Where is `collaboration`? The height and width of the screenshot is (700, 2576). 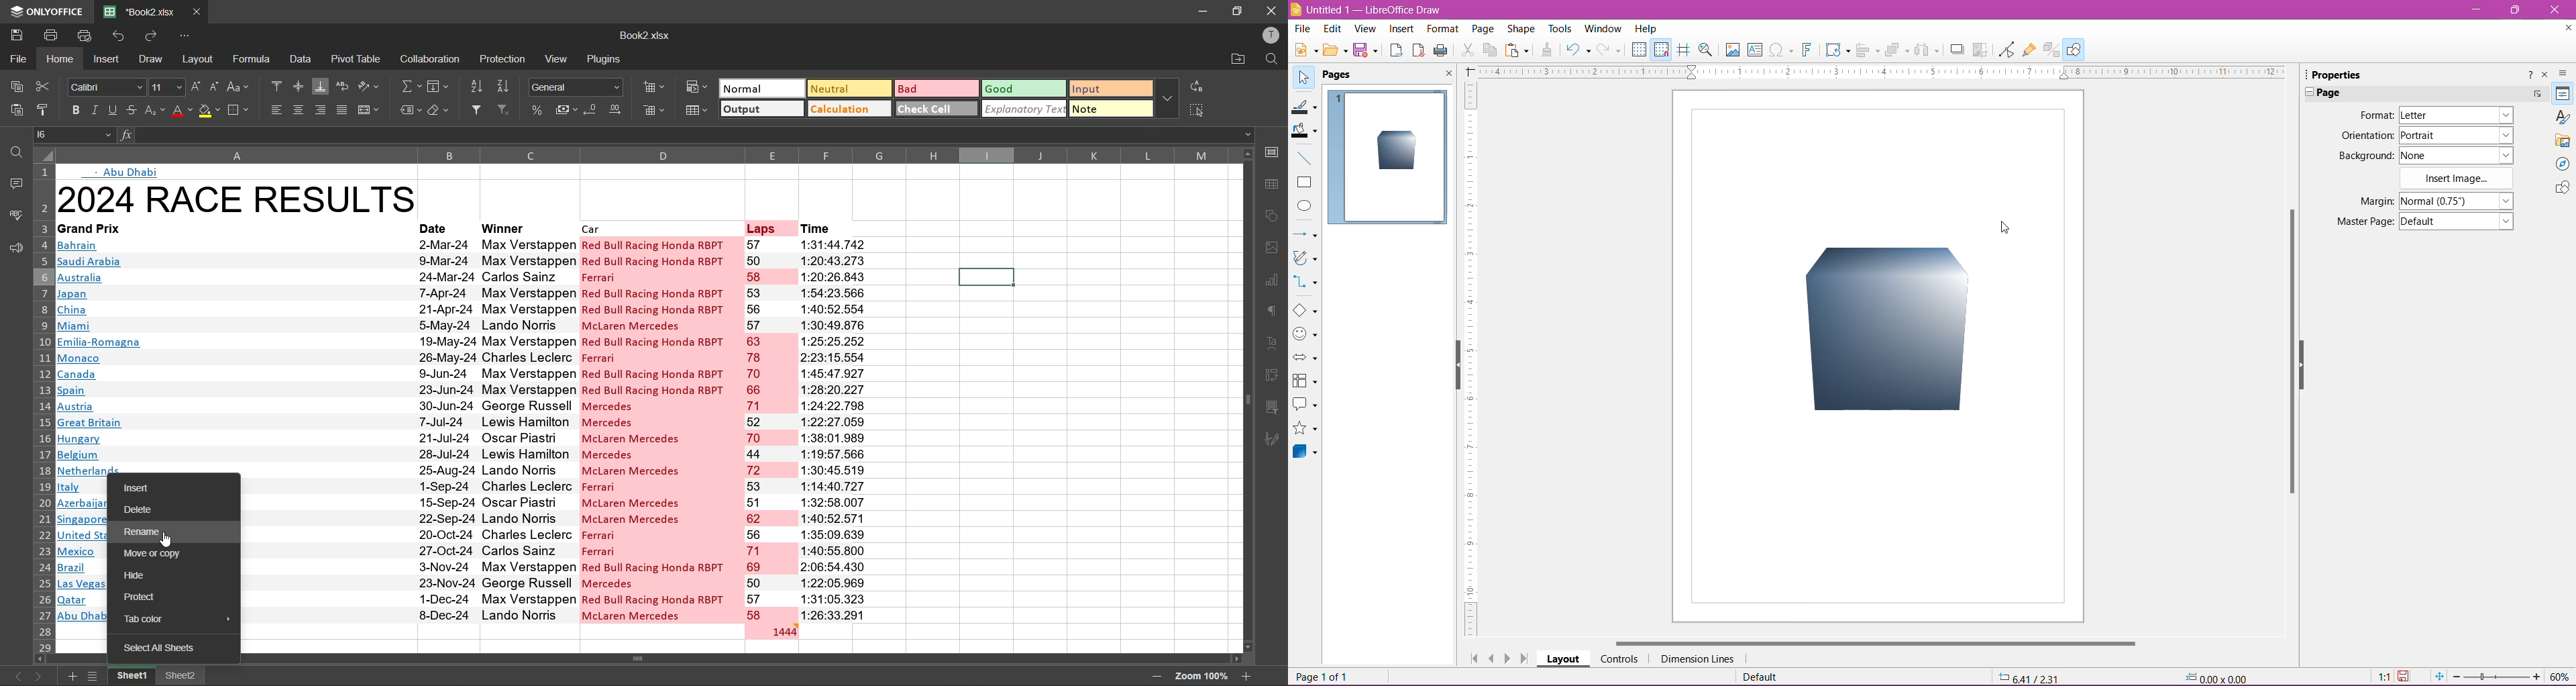 collaboration is located at coordinates (428, 60).